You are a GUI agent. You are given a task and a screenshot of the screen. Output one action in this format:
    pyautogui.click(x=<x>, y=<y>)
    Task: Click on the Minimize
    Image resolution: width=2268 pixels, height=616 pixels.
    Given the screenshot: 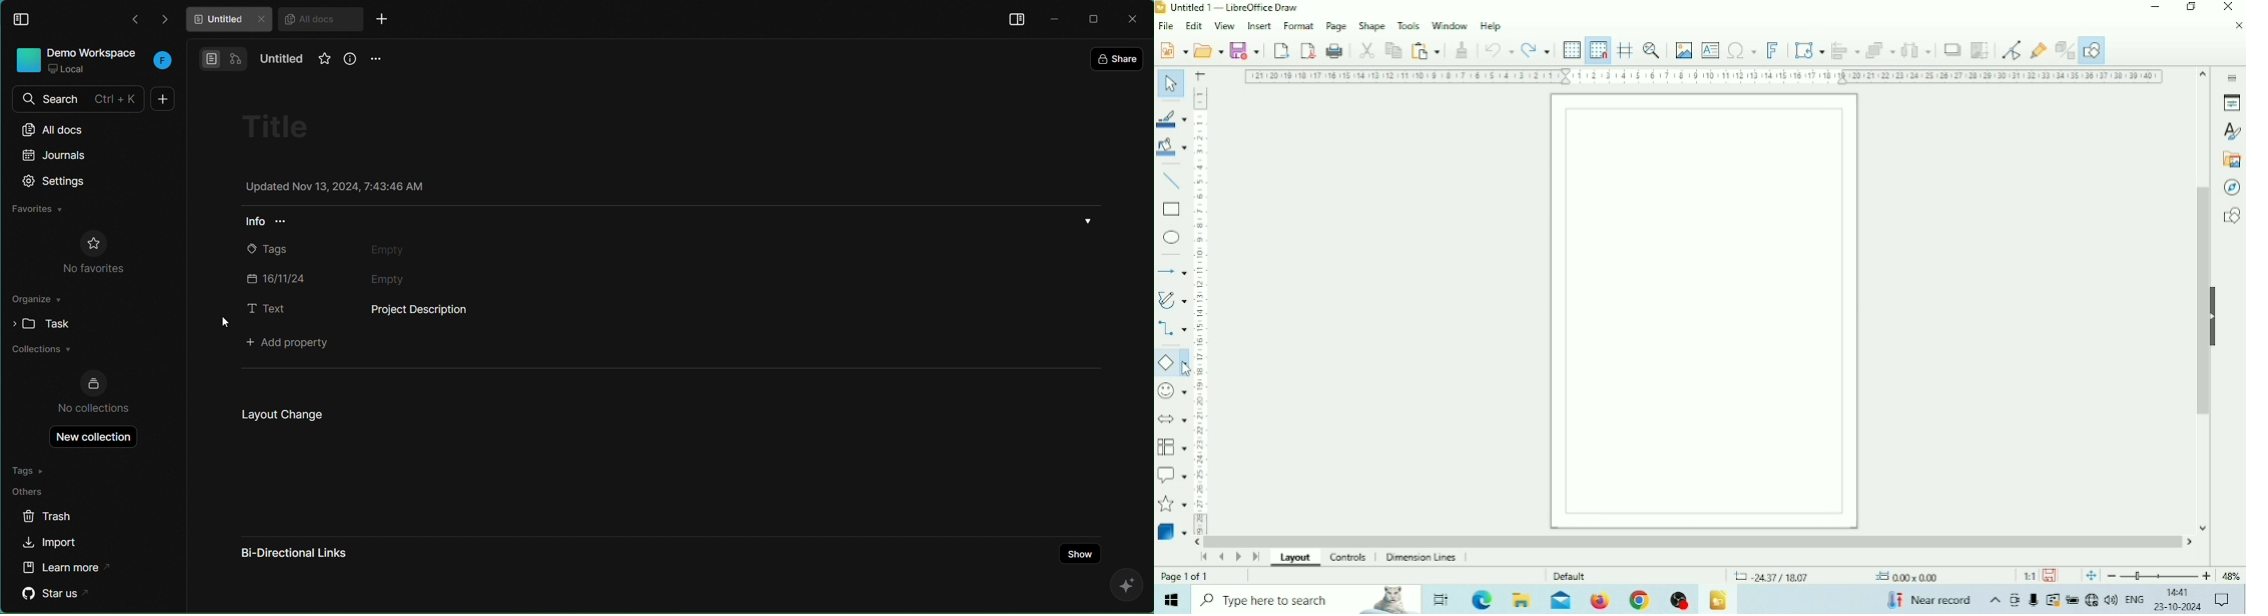 What is the action you would take?
    pyautogui.click(x=2155, y=7)
    